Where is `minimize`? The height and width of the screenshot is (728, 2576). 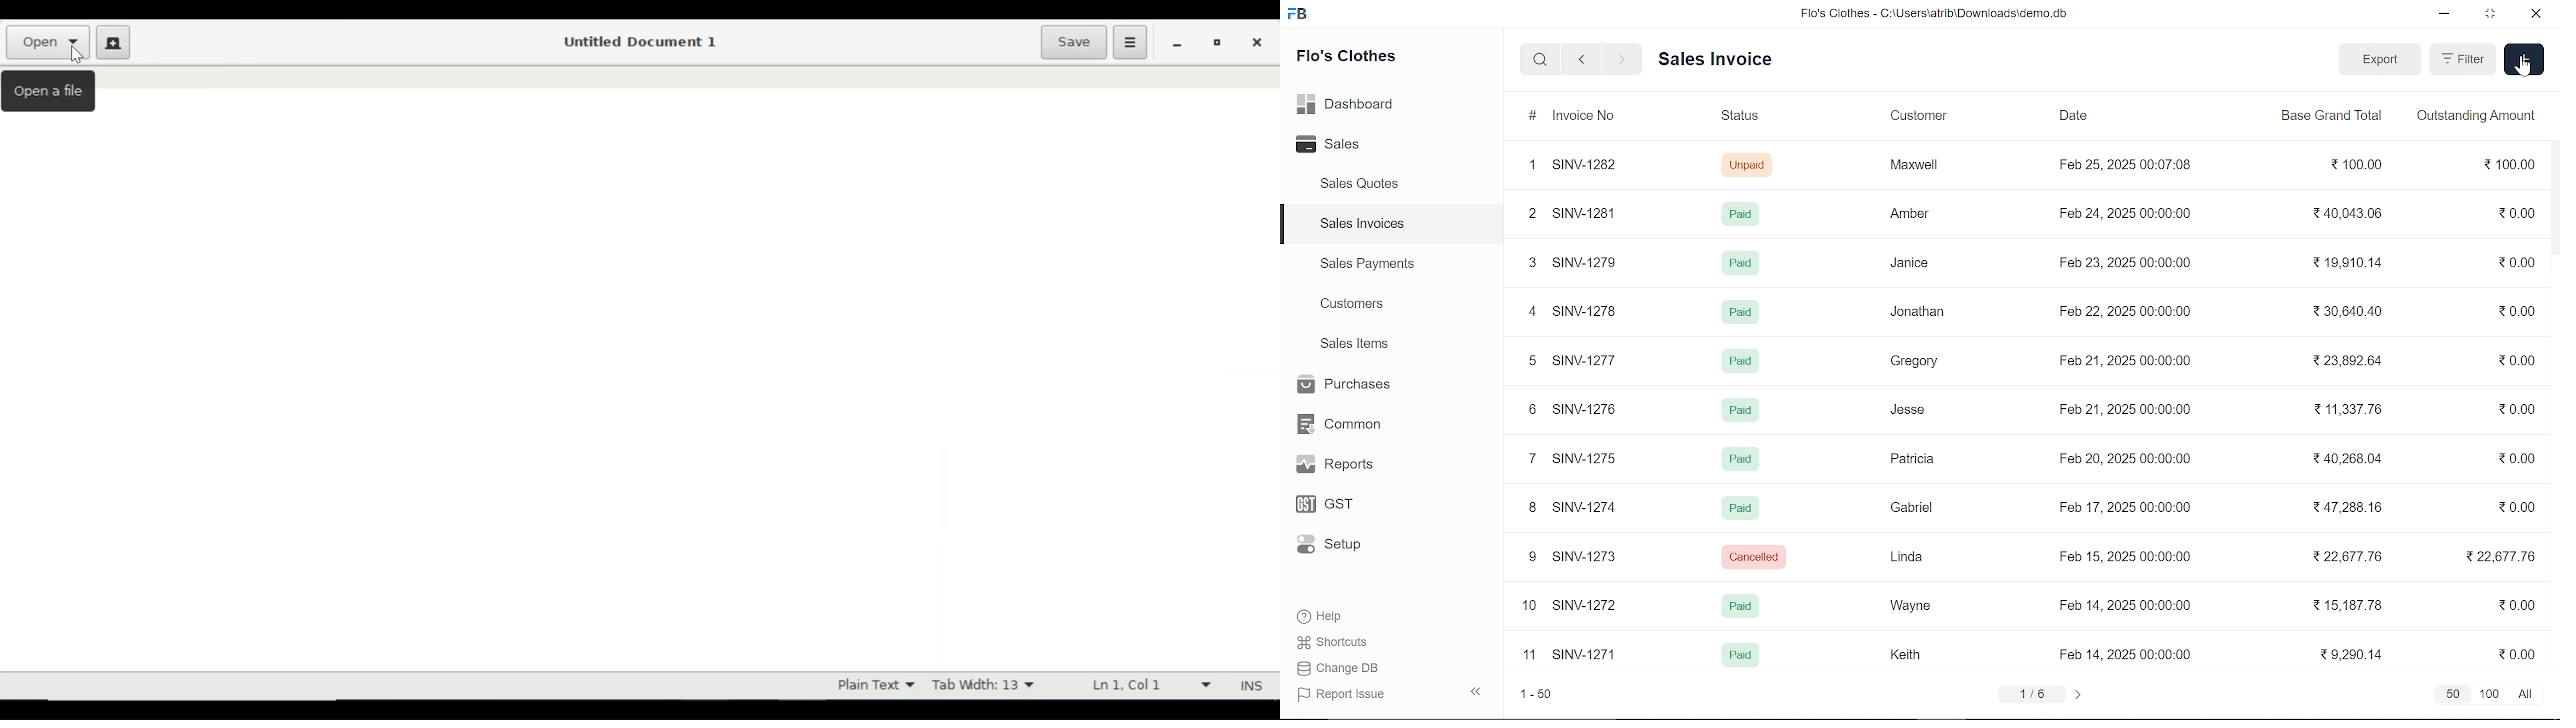 minimize is located at coordinates (2446, 16).